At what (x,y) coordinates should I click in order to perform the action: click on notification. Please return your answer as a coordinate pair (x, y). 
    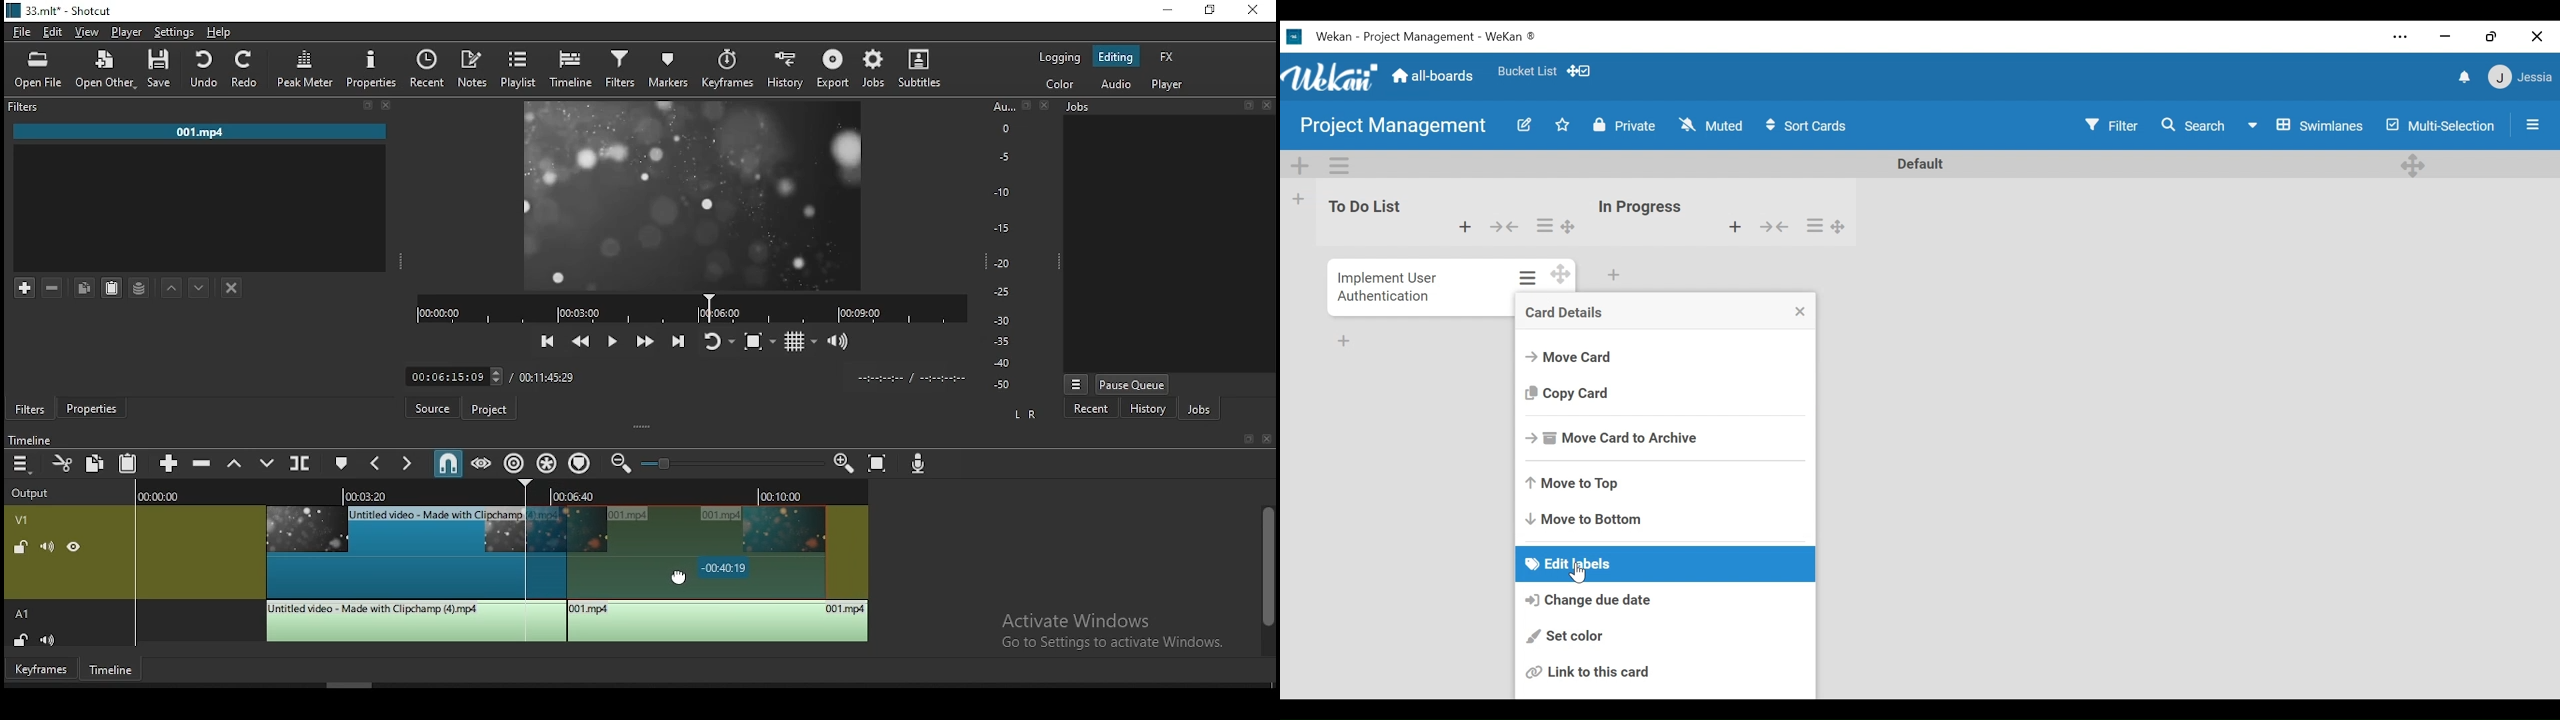
    Looking at the image, I should click on (2463, 77).